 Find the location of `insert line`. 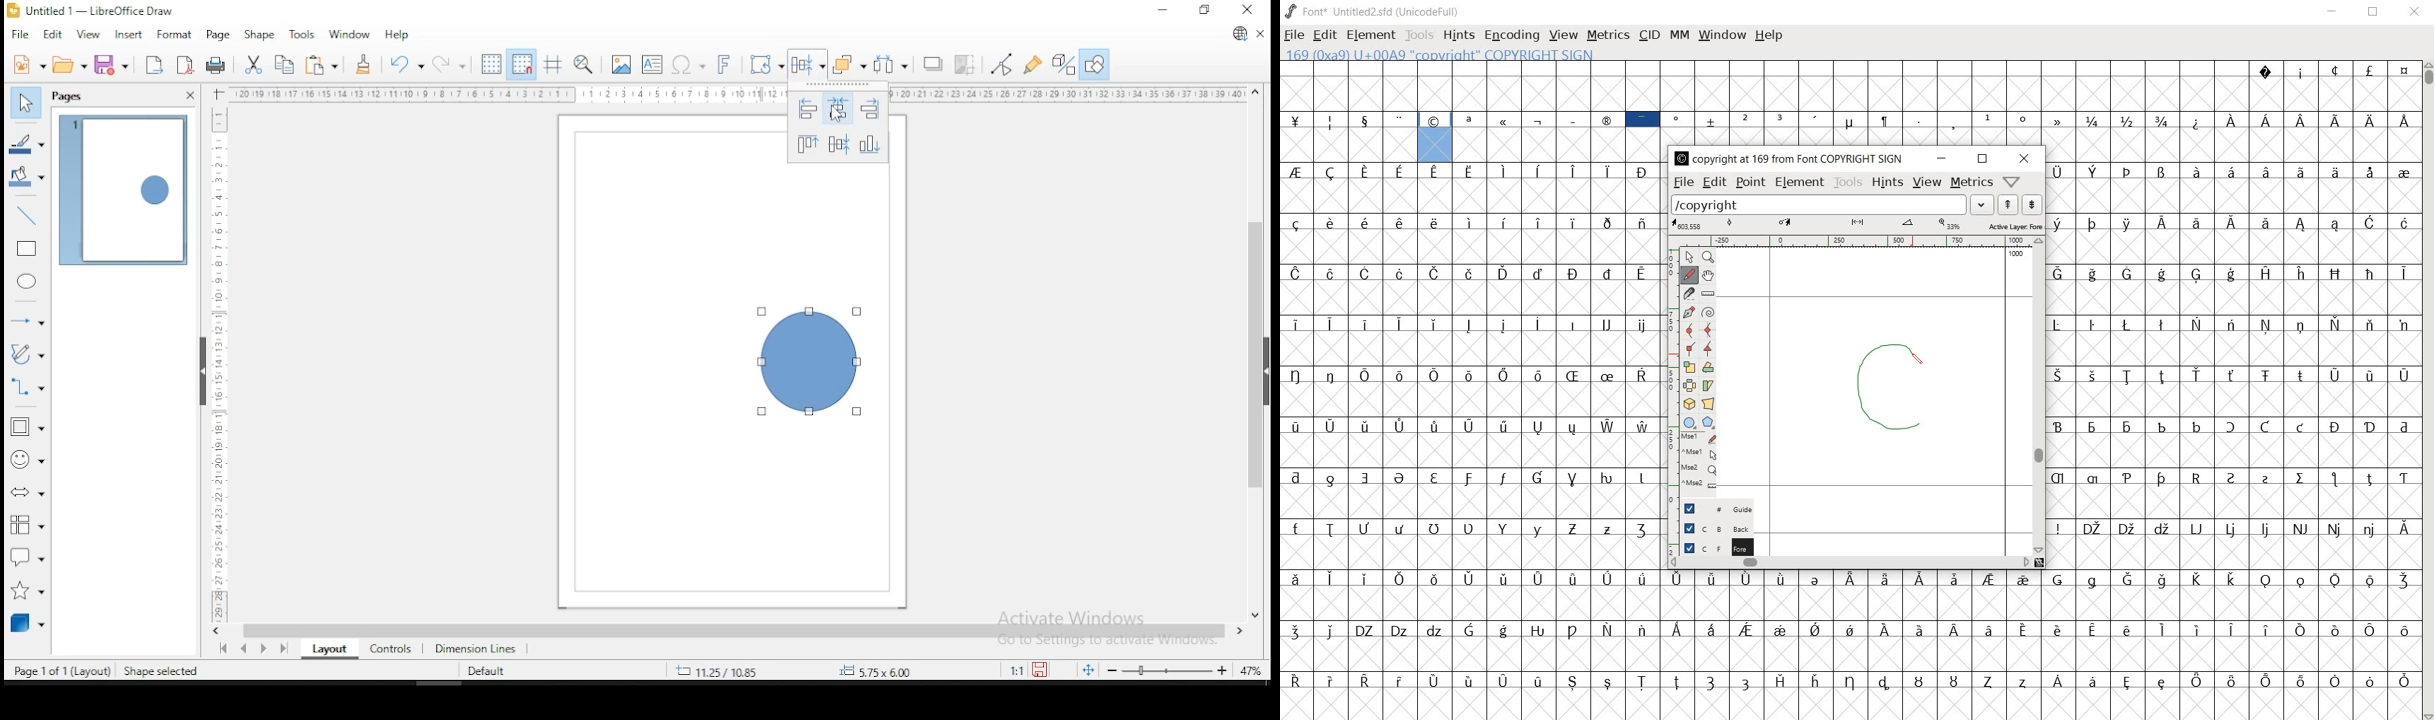

insert line is located at coordinates (27, 213).